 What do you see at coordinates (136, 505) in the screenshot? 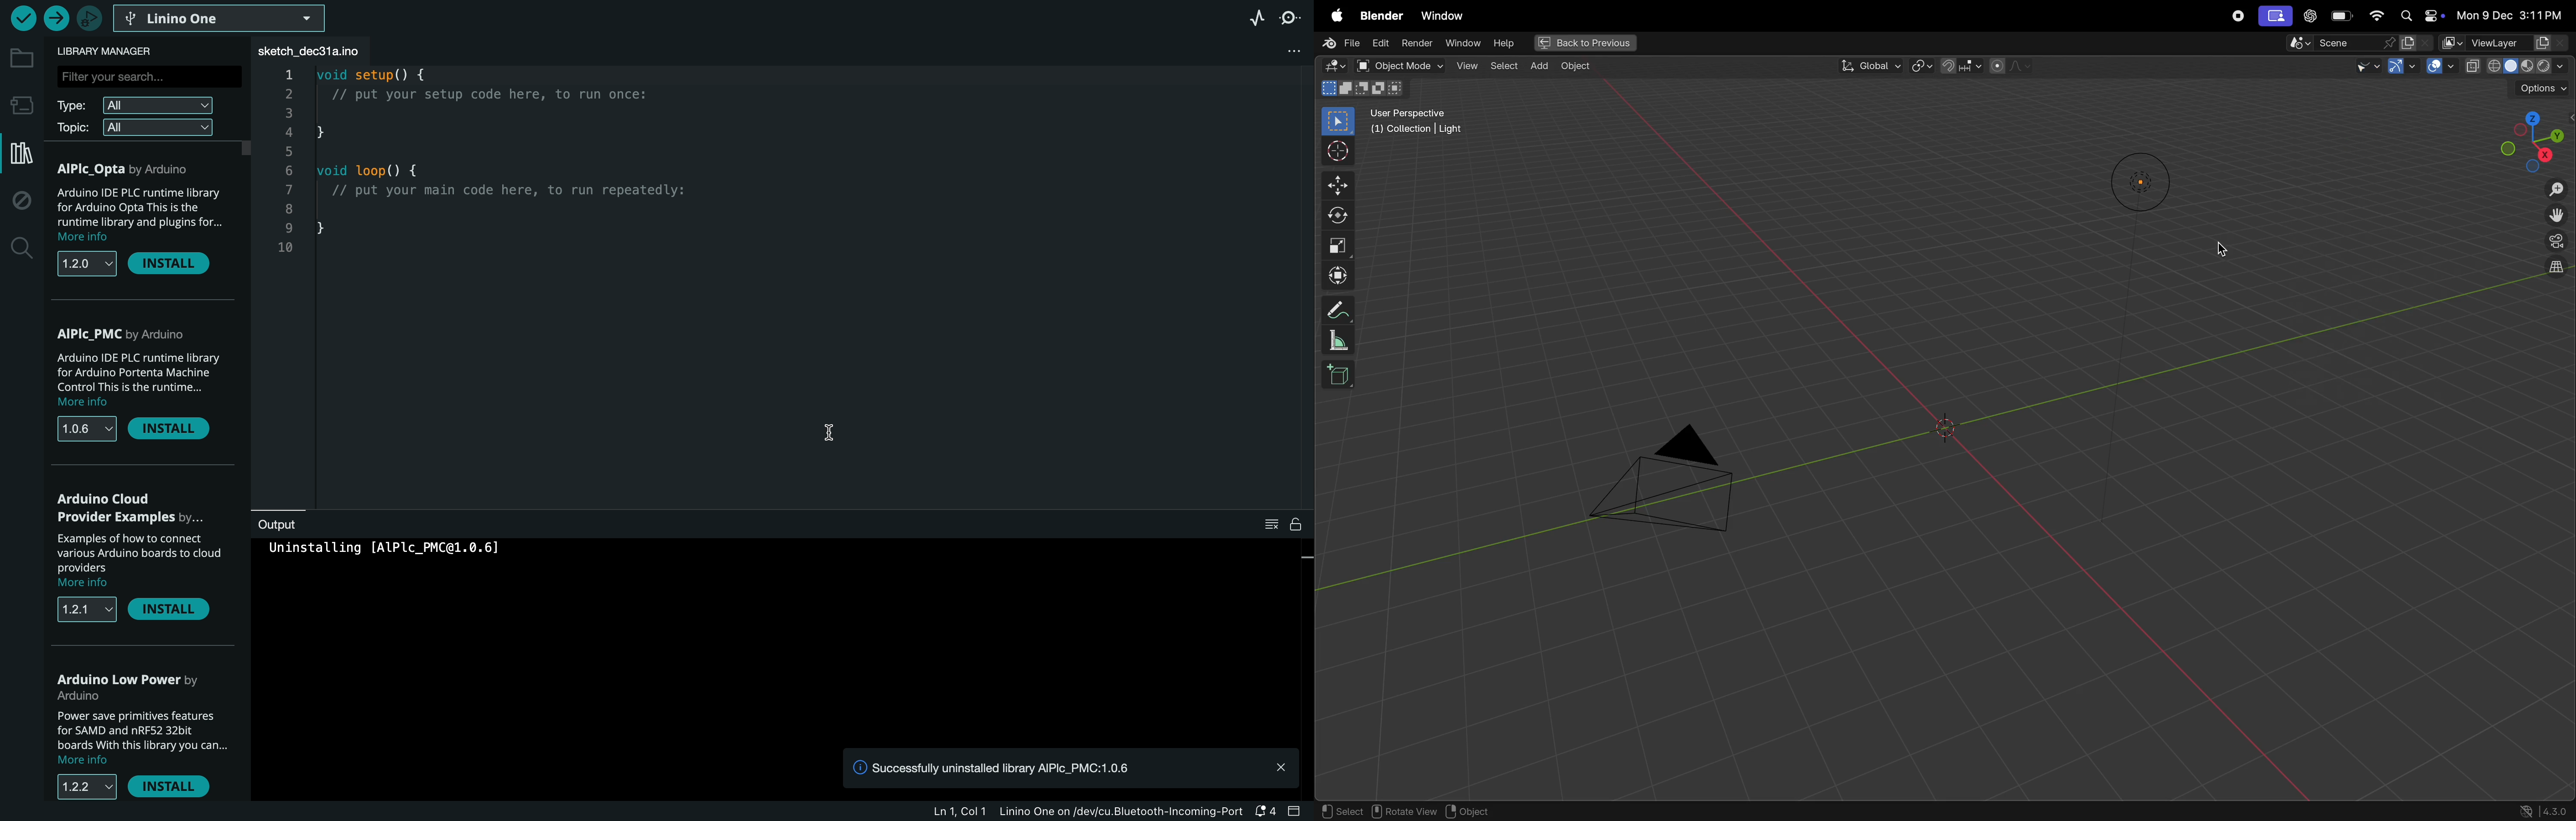
I see `arduino cloud` at bounding box center [136, 505].